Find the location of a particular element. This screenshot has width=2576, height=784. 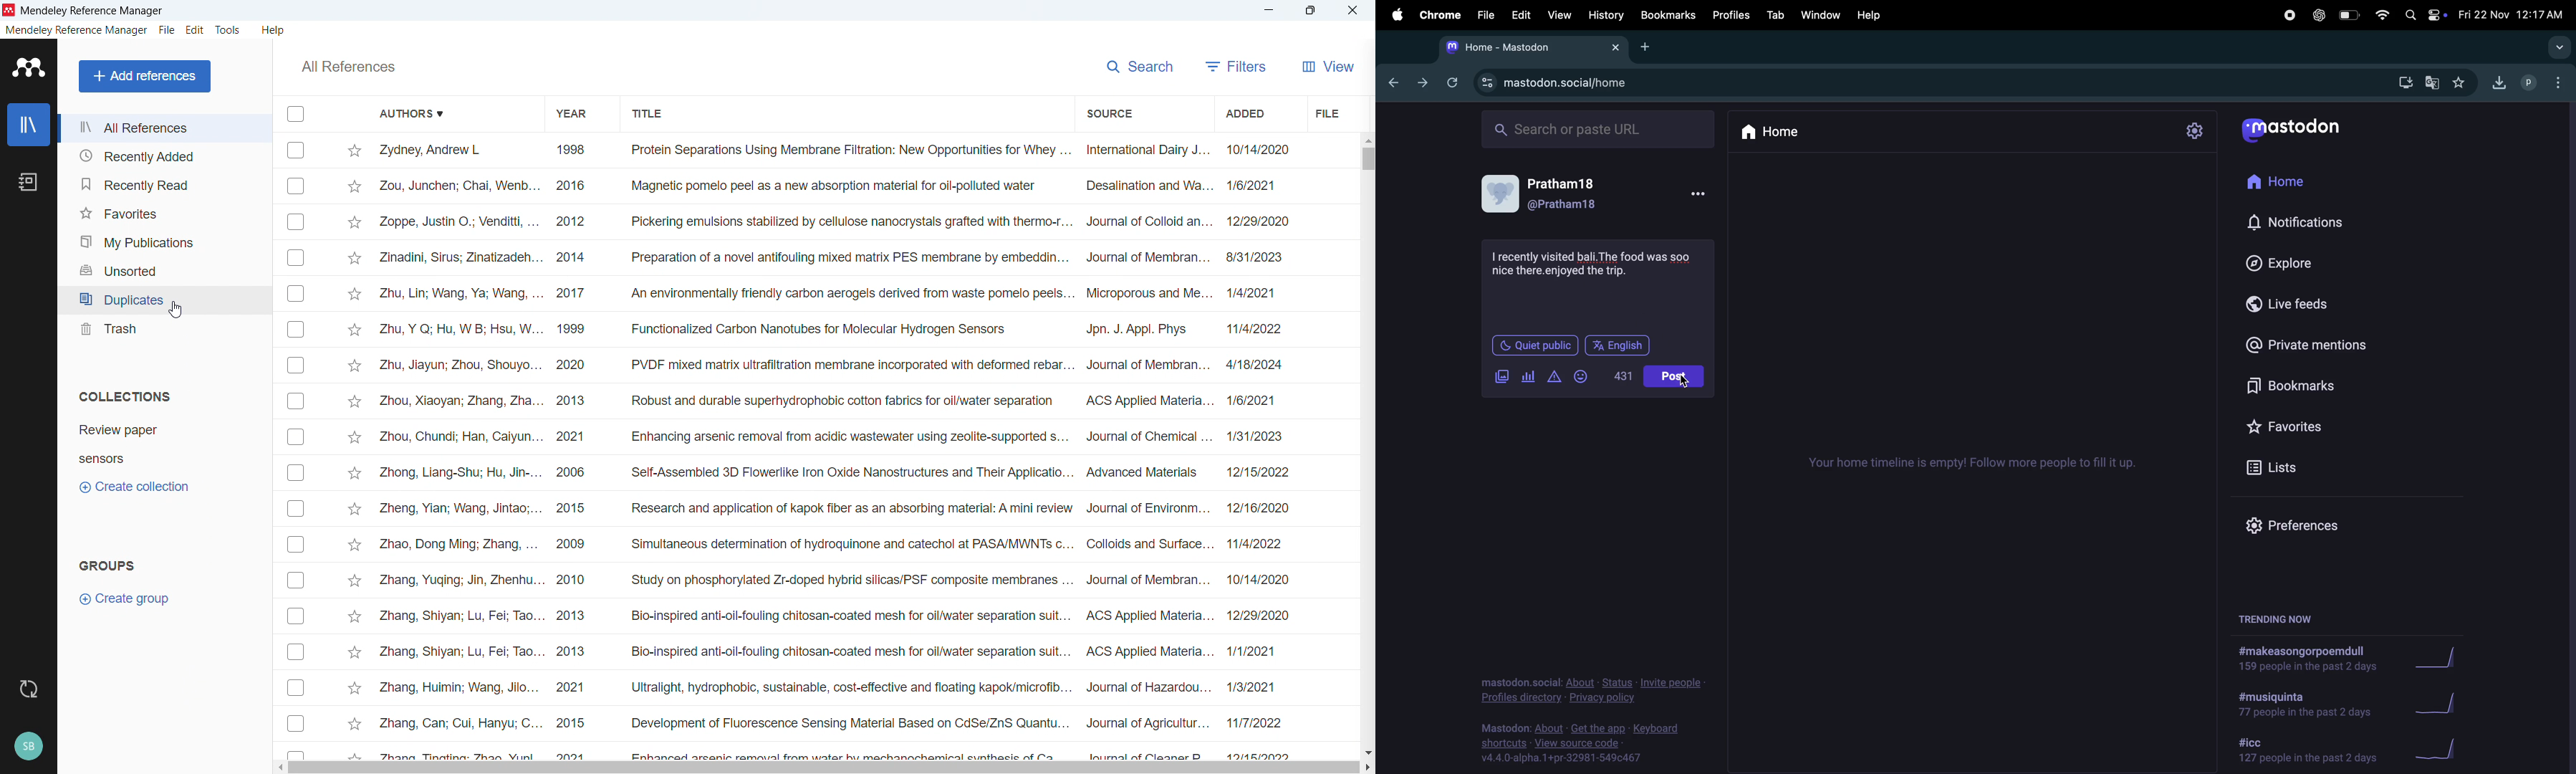

chrome is located at coordinates (1440, 13).